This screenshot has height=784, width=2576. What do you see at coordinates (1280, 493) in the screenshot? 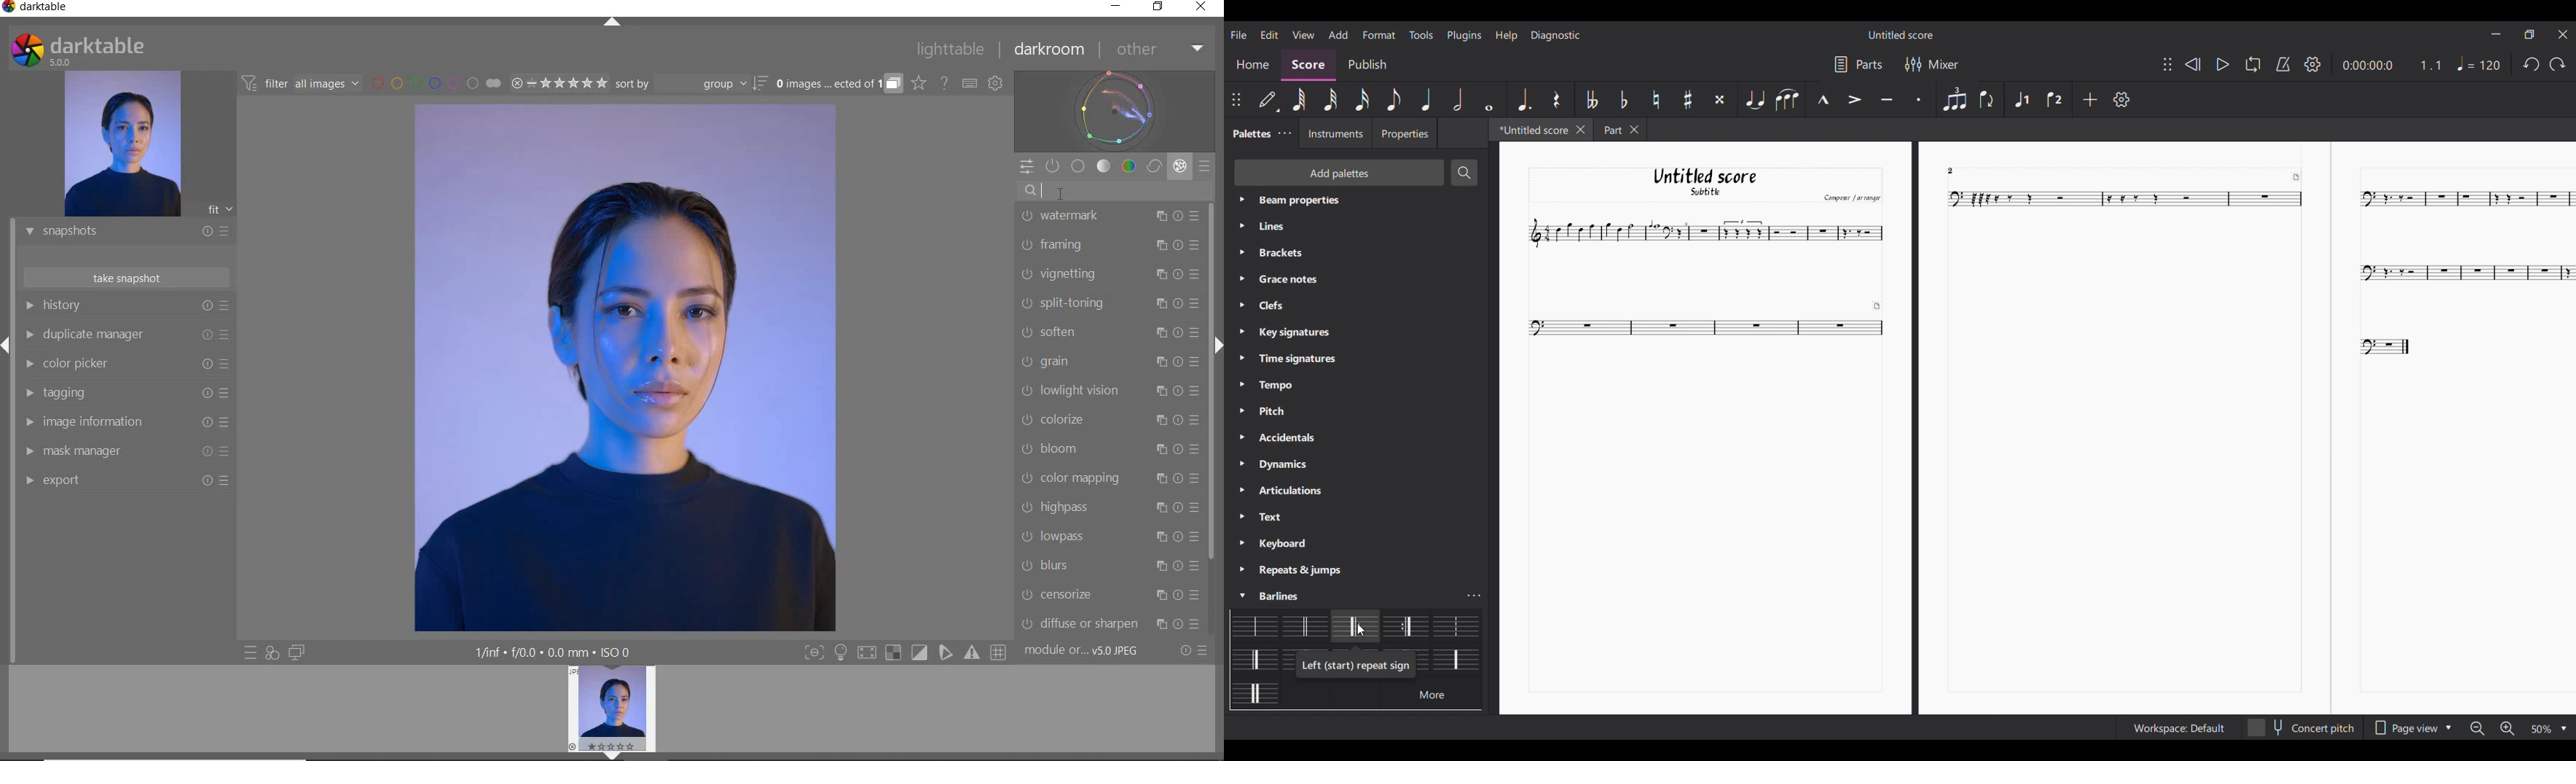
I see `Palette settings` at bounding box center [1280, 493].